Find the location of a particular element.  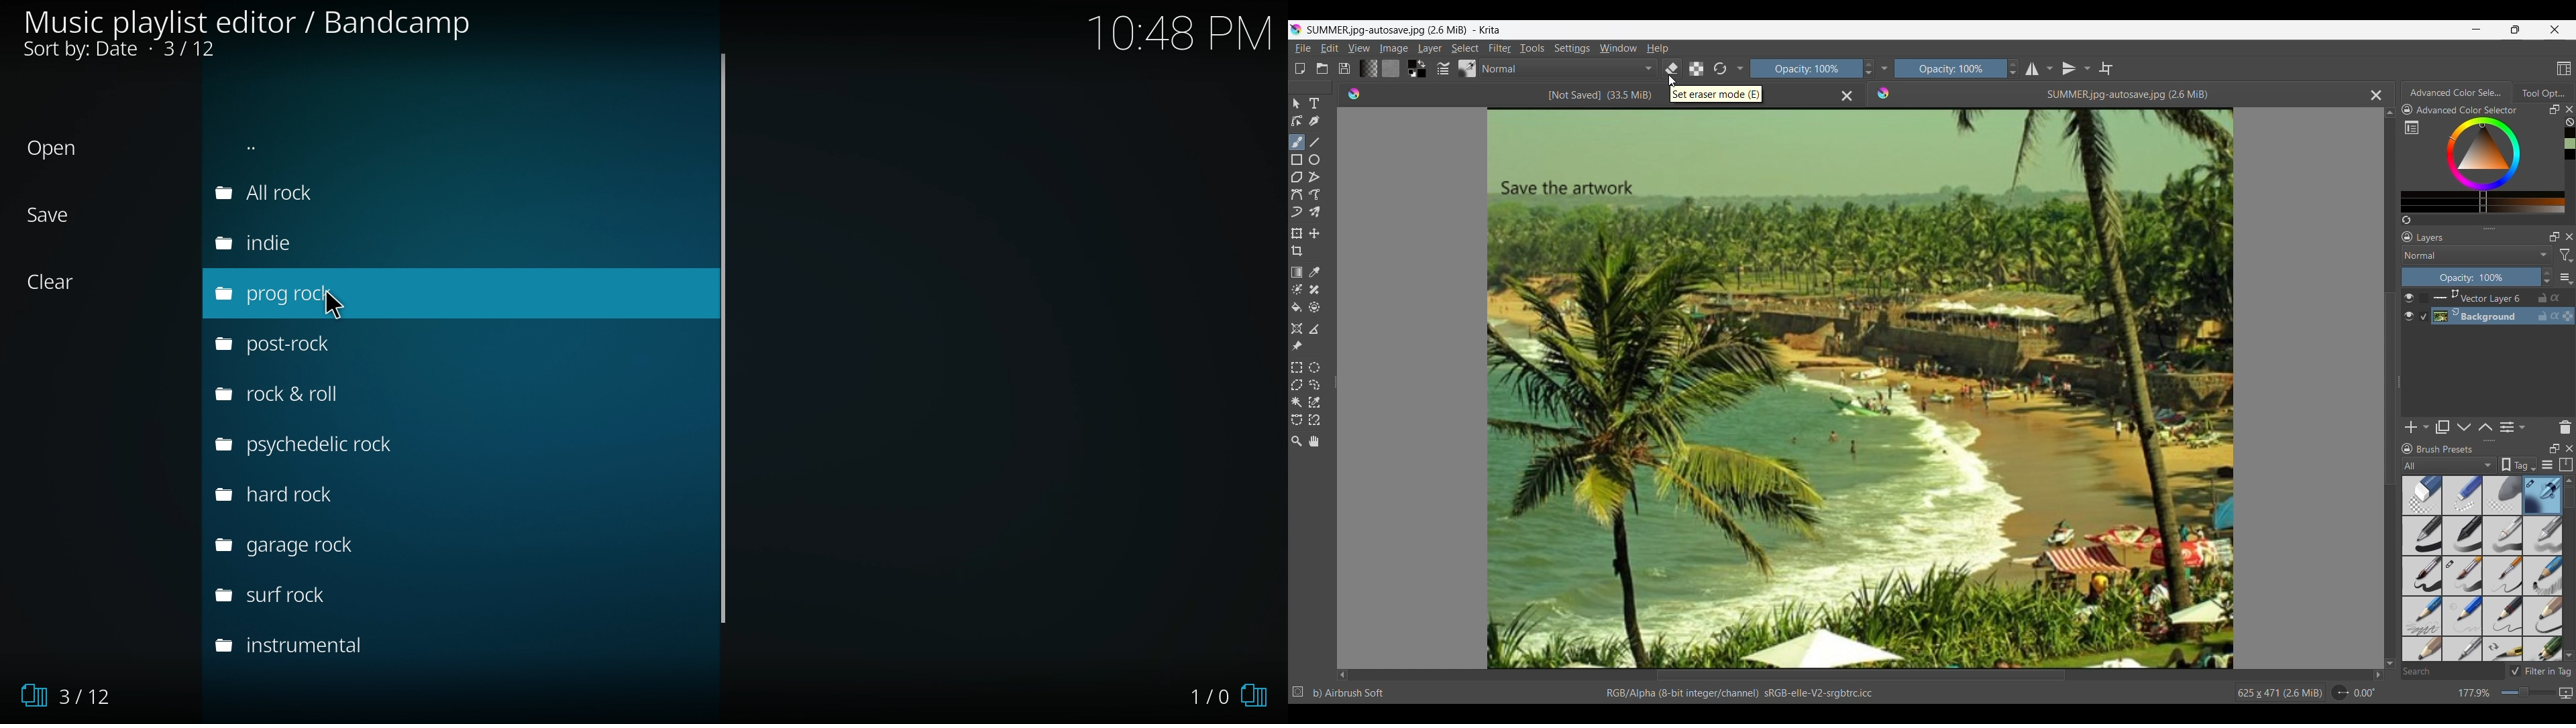

Color history is located at coordinates (2569, 143).